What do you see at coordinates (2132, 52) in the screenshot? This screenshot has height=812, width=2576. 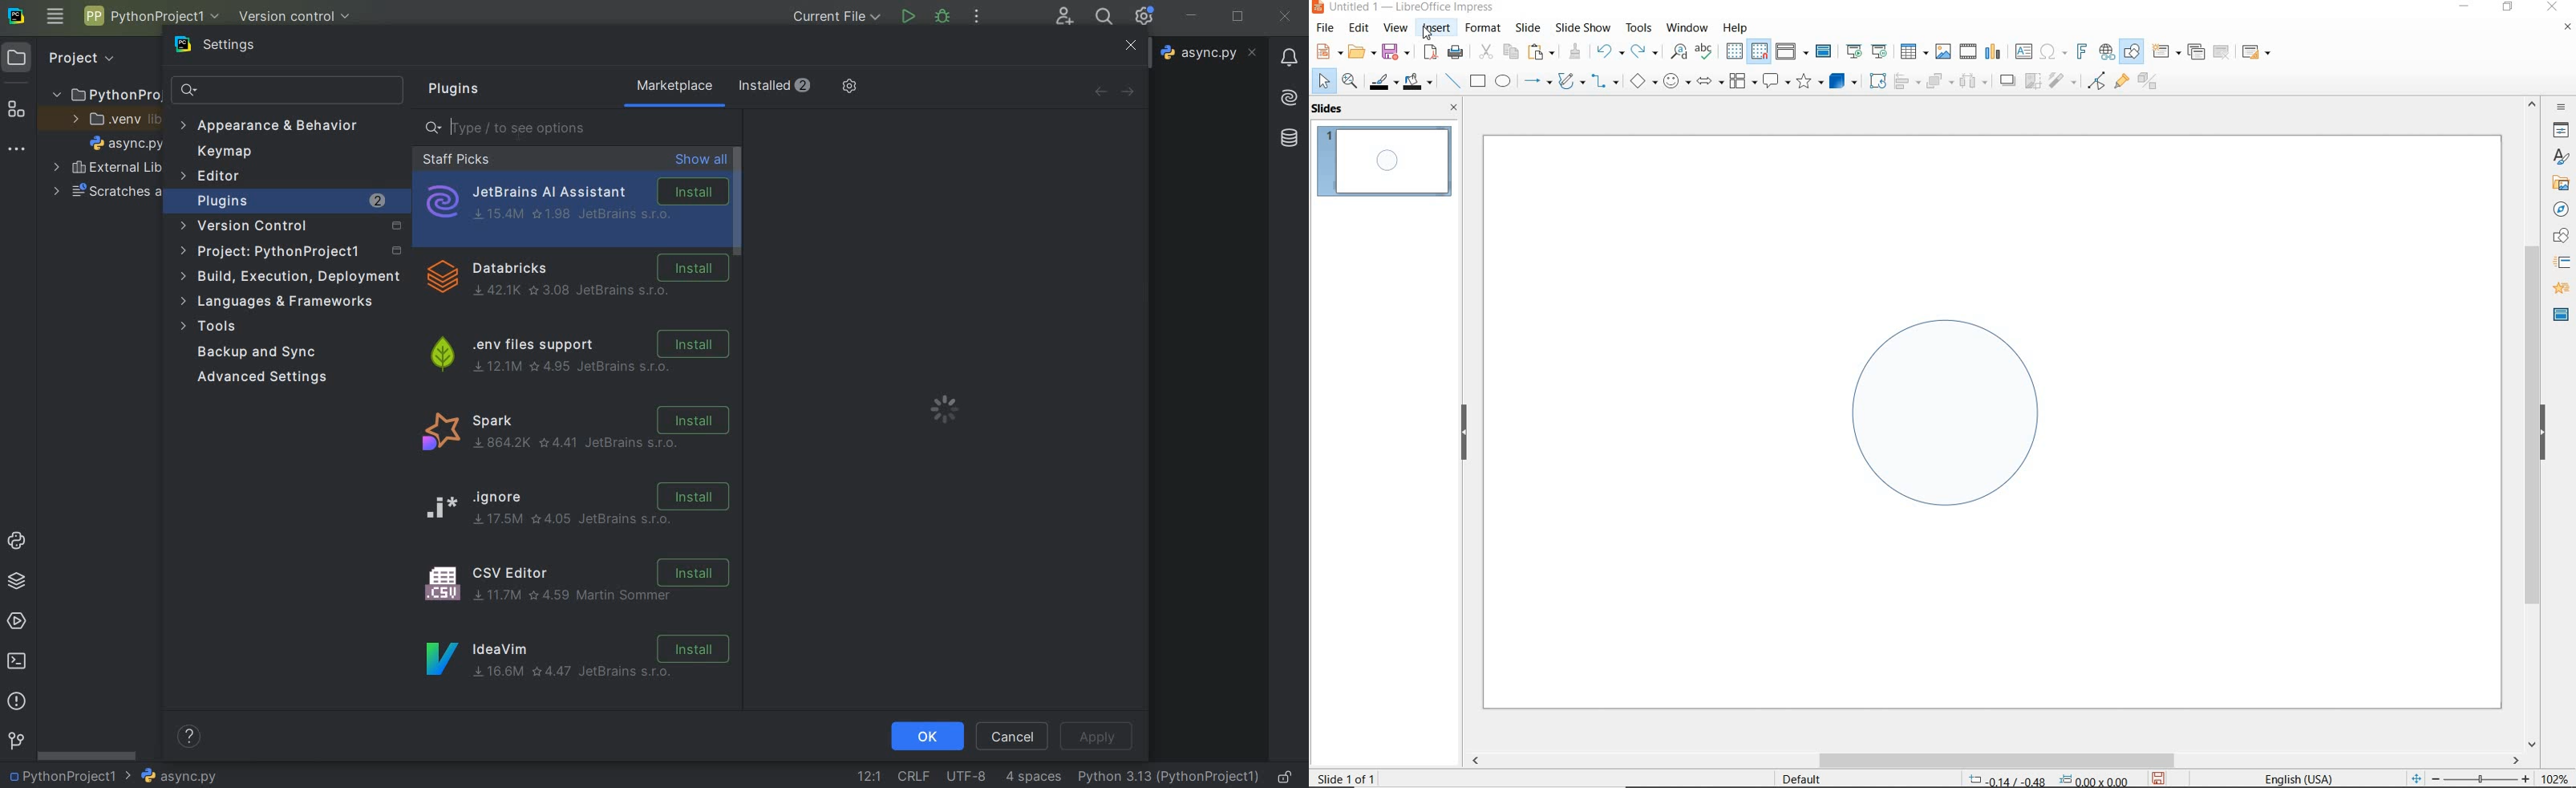 I see `show draw functions` at bounding box center [2132, 52].